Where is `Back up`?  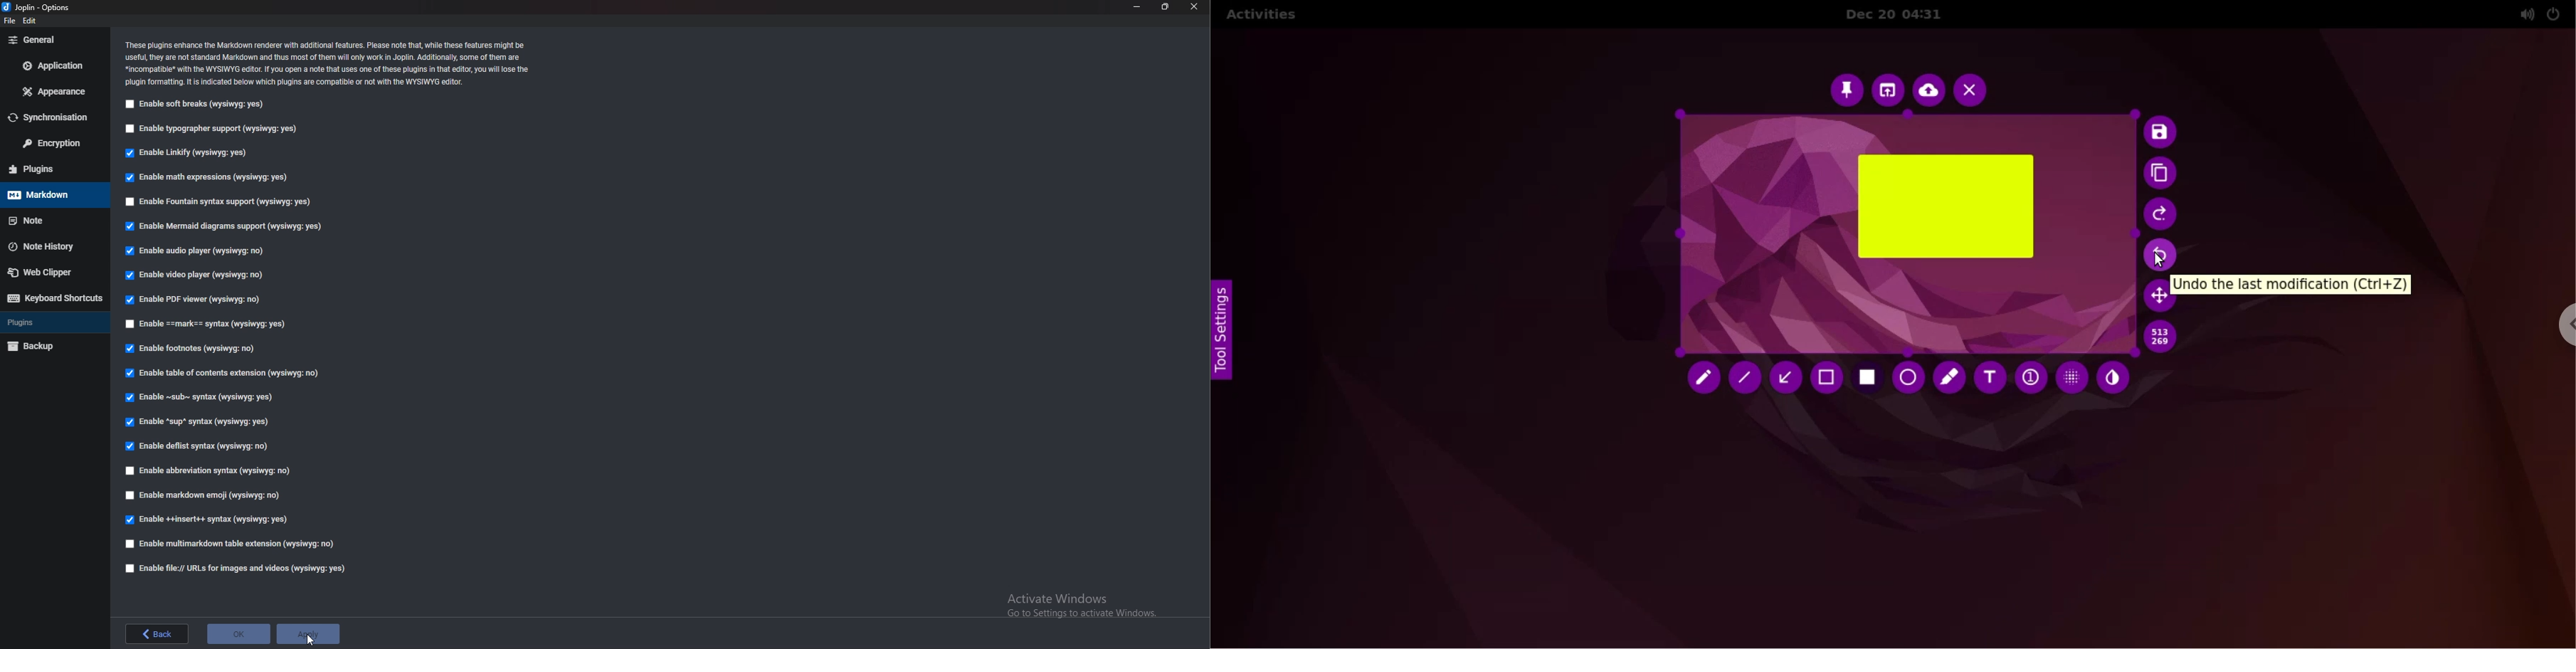 Back up is located at coordinates (52, 347).